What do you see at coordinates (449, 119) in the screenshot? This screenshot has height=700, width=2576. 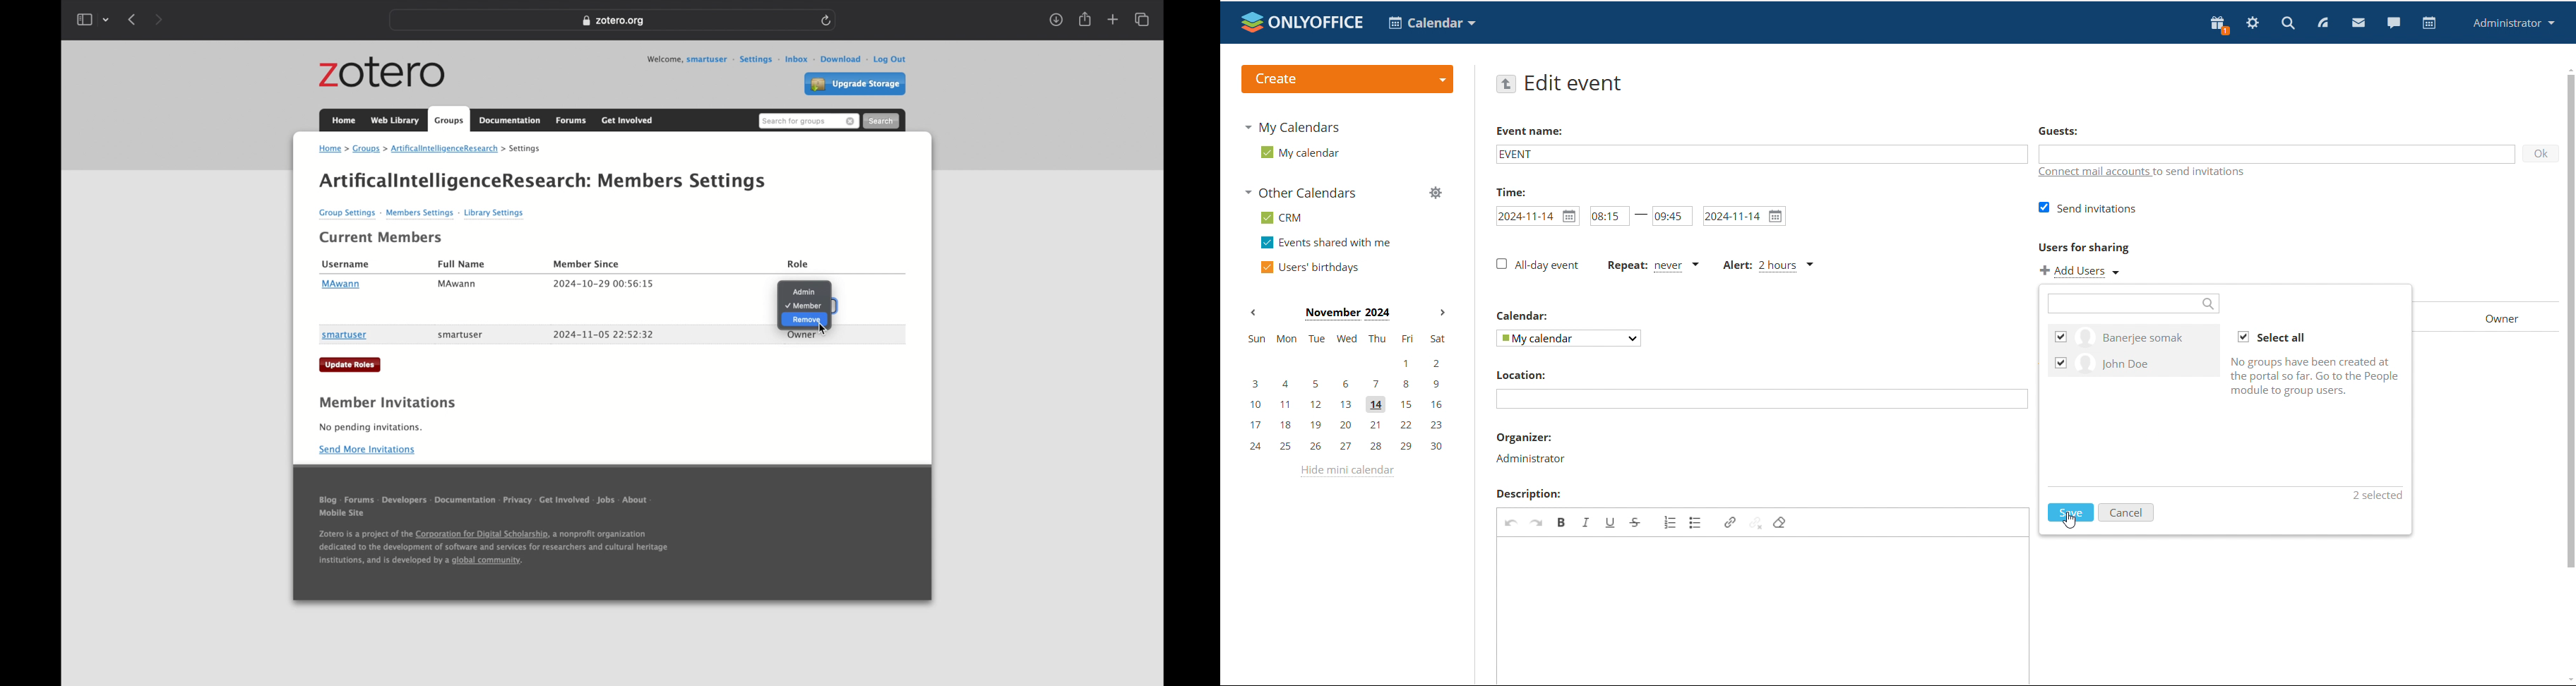 I see `groups` at bounding box center [449, 119].